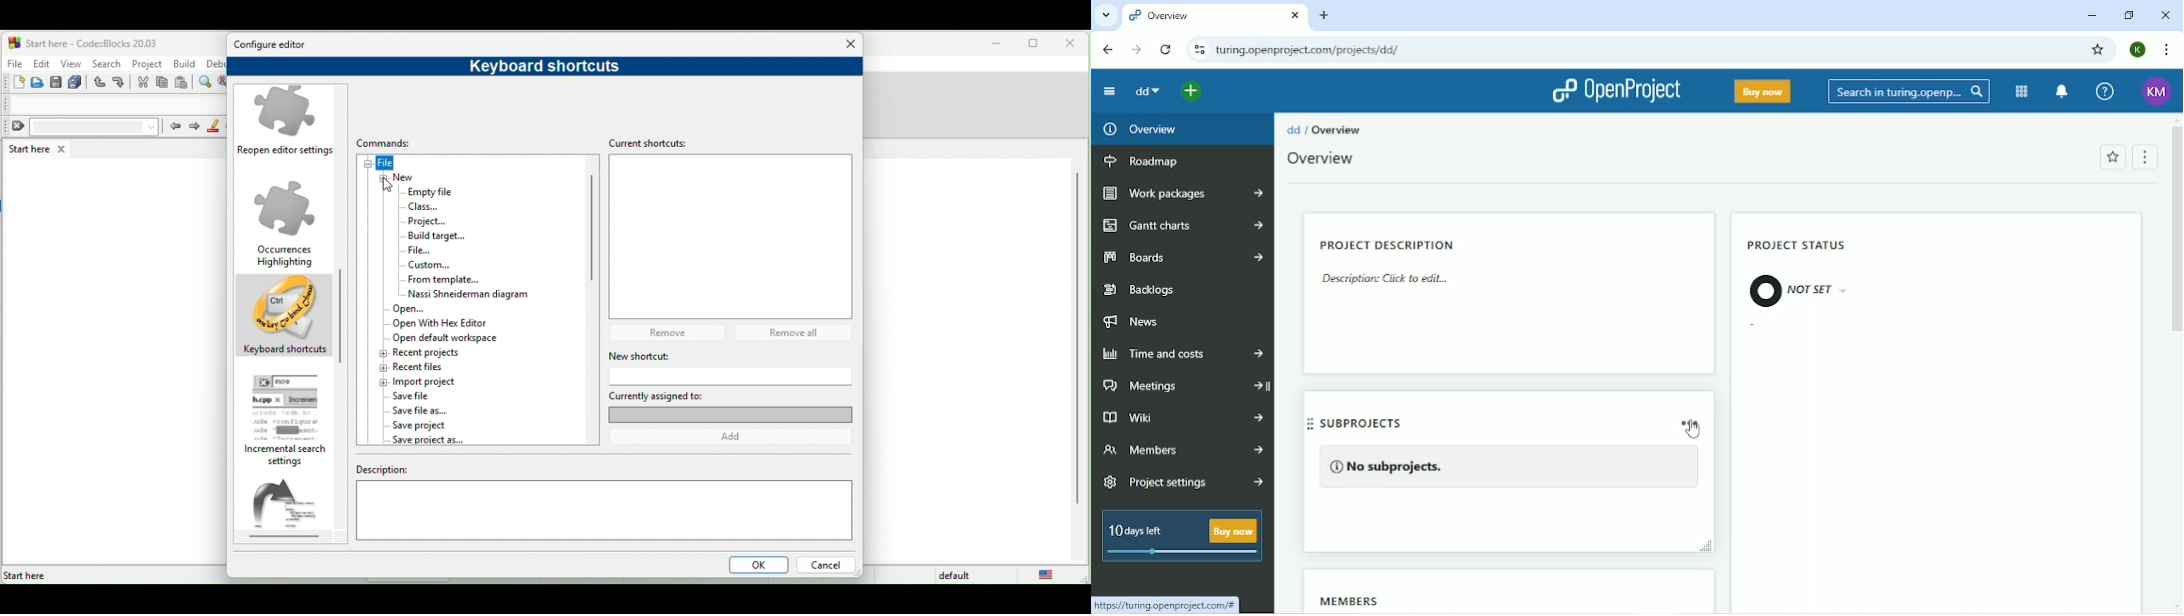  I want to click on maximize, so click(1037, 45).